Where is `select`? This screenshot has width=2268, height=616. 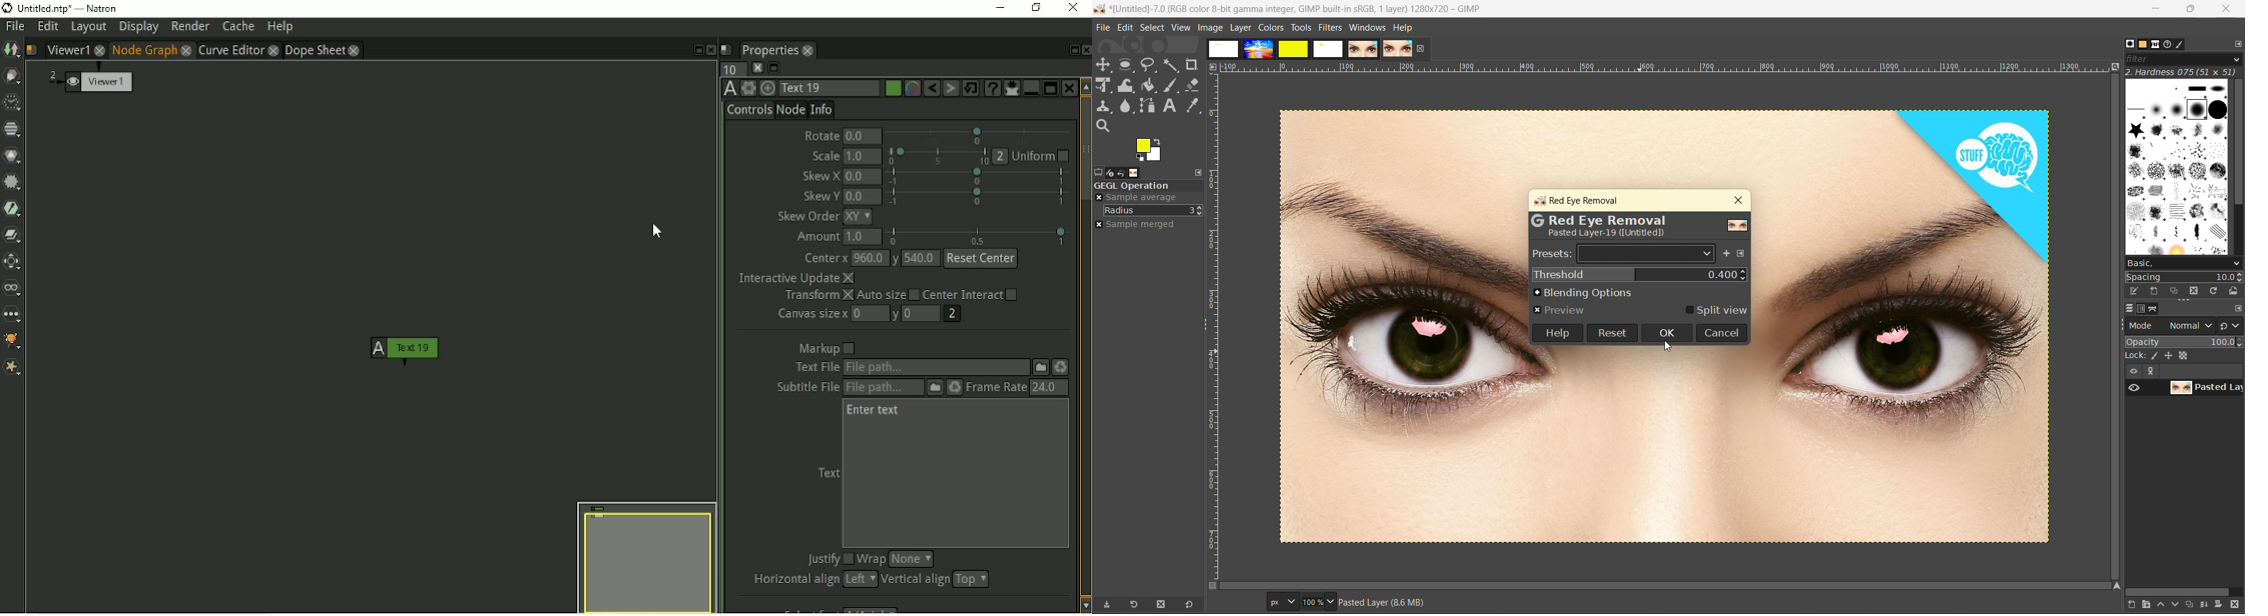 select is located at coordinates (1151, 27).